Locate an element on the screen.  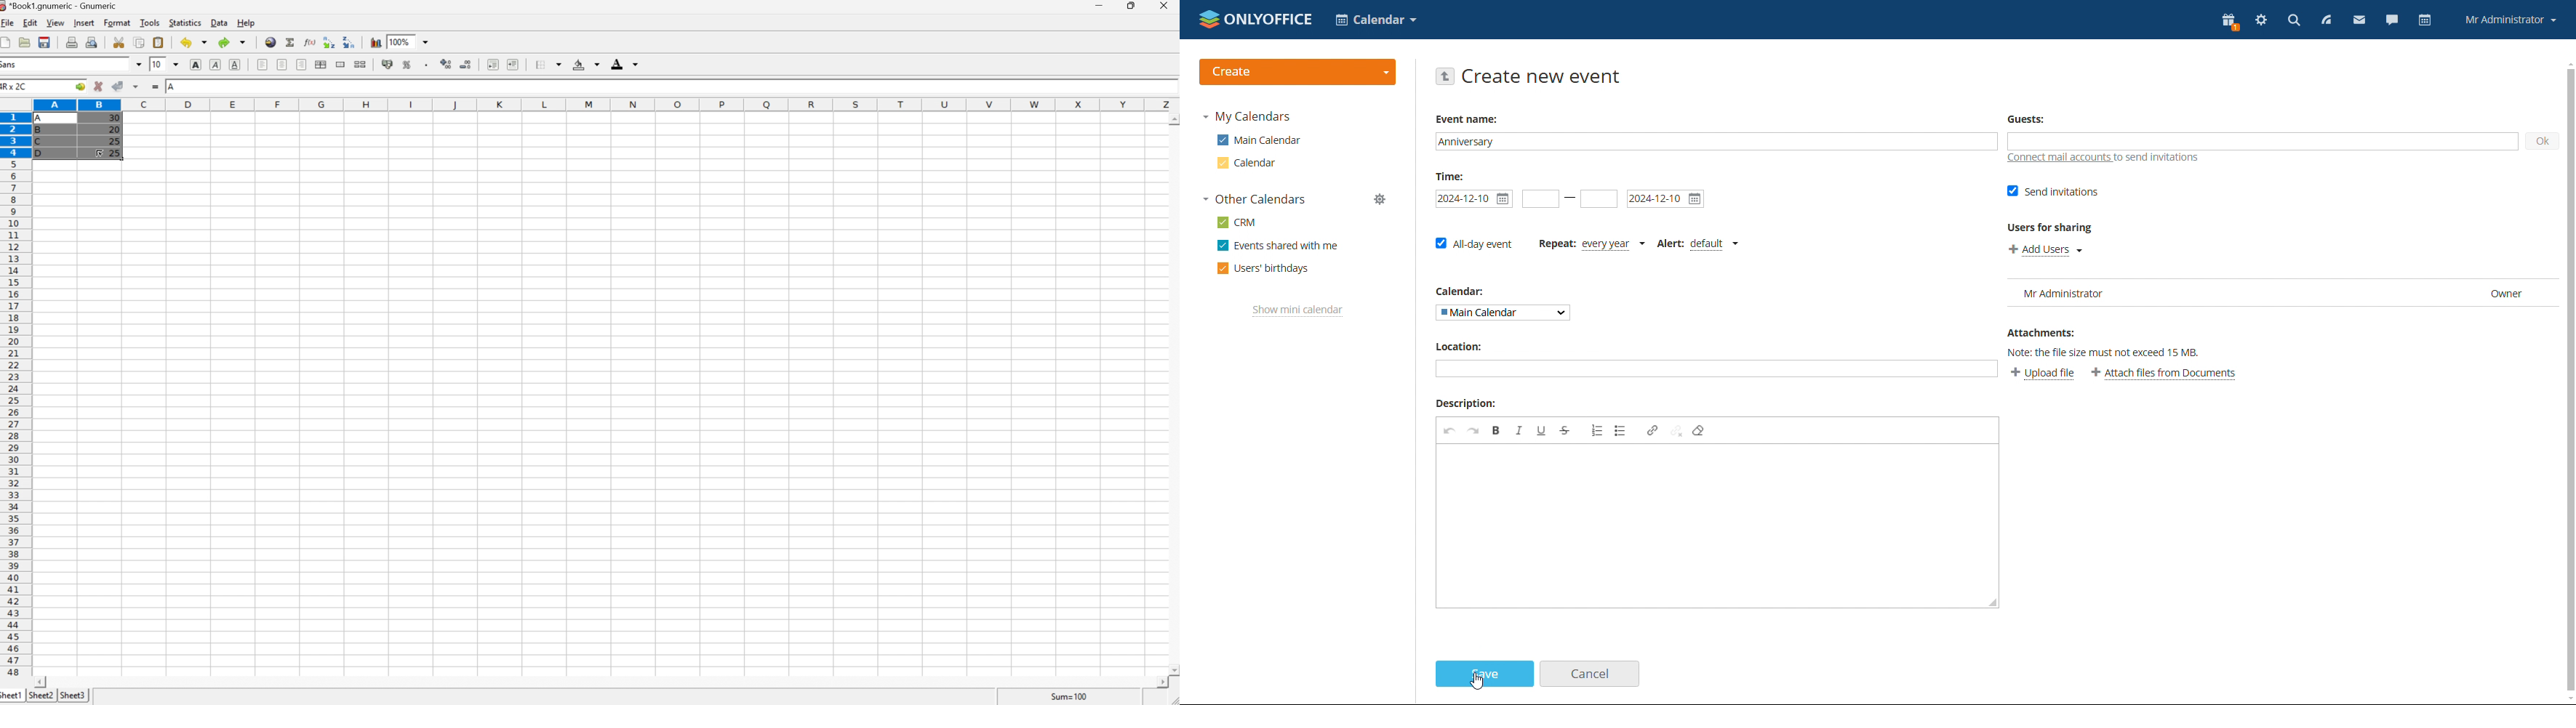
Restore Down is located at coordinates (1134, 5).